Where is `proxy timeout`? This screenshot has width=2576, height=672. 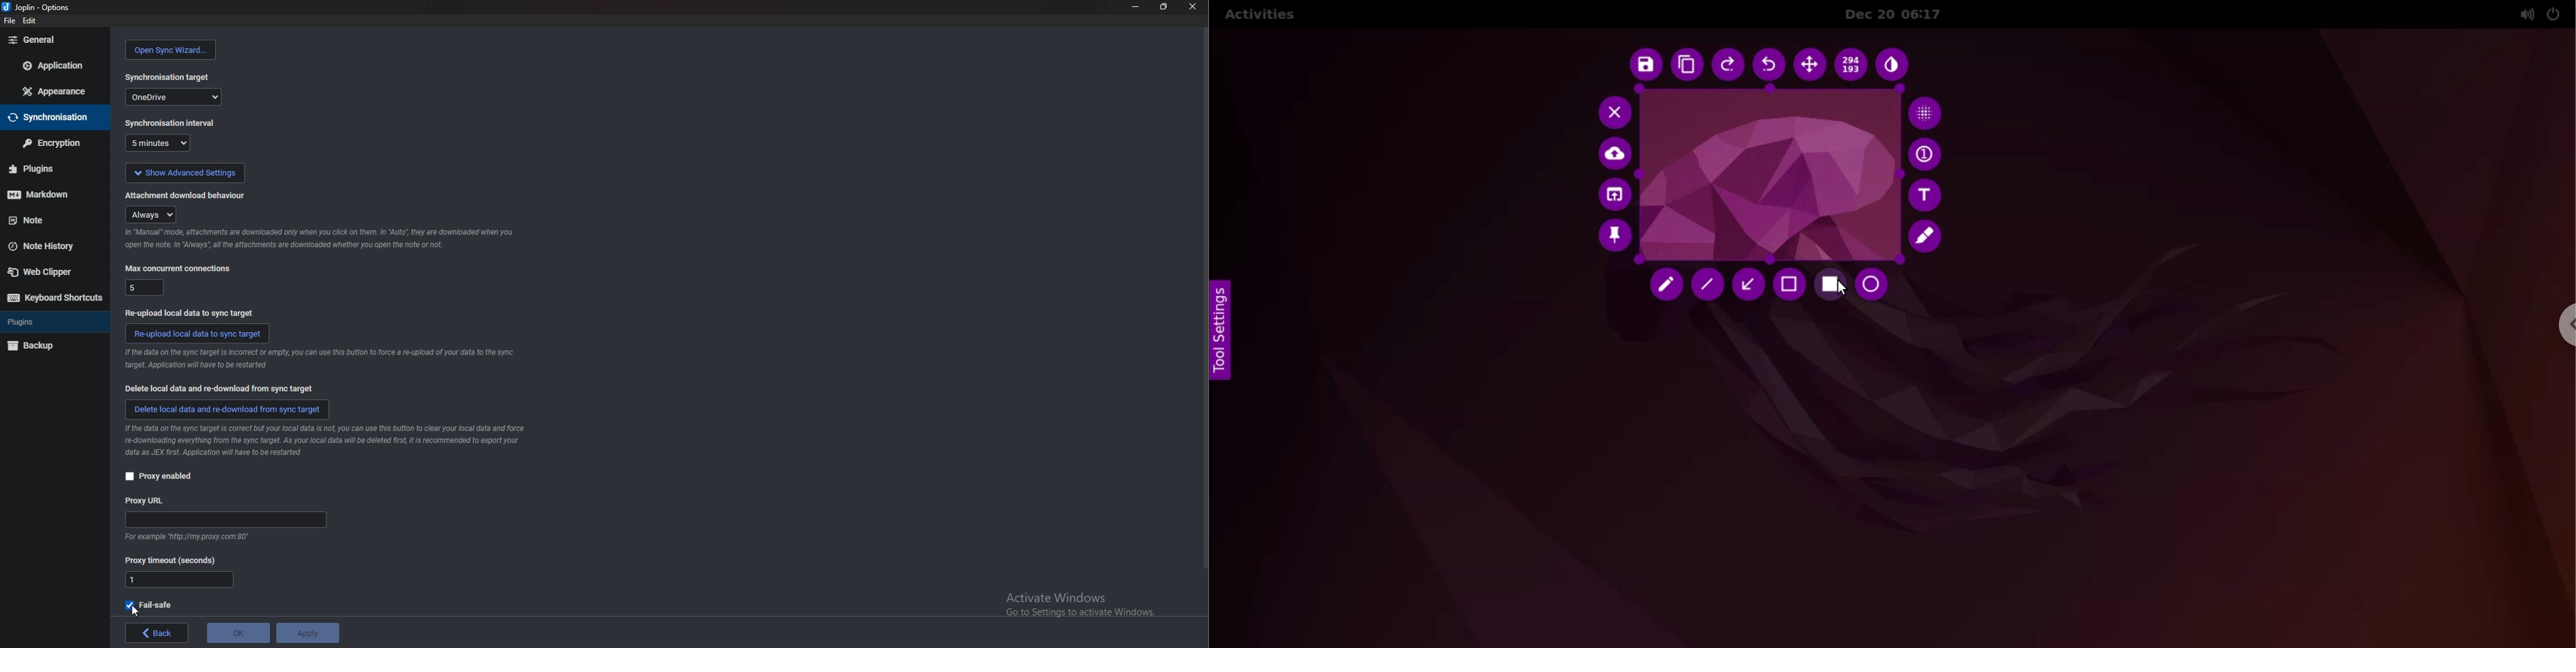 proxy timeout is located at coordinates (172, 561).